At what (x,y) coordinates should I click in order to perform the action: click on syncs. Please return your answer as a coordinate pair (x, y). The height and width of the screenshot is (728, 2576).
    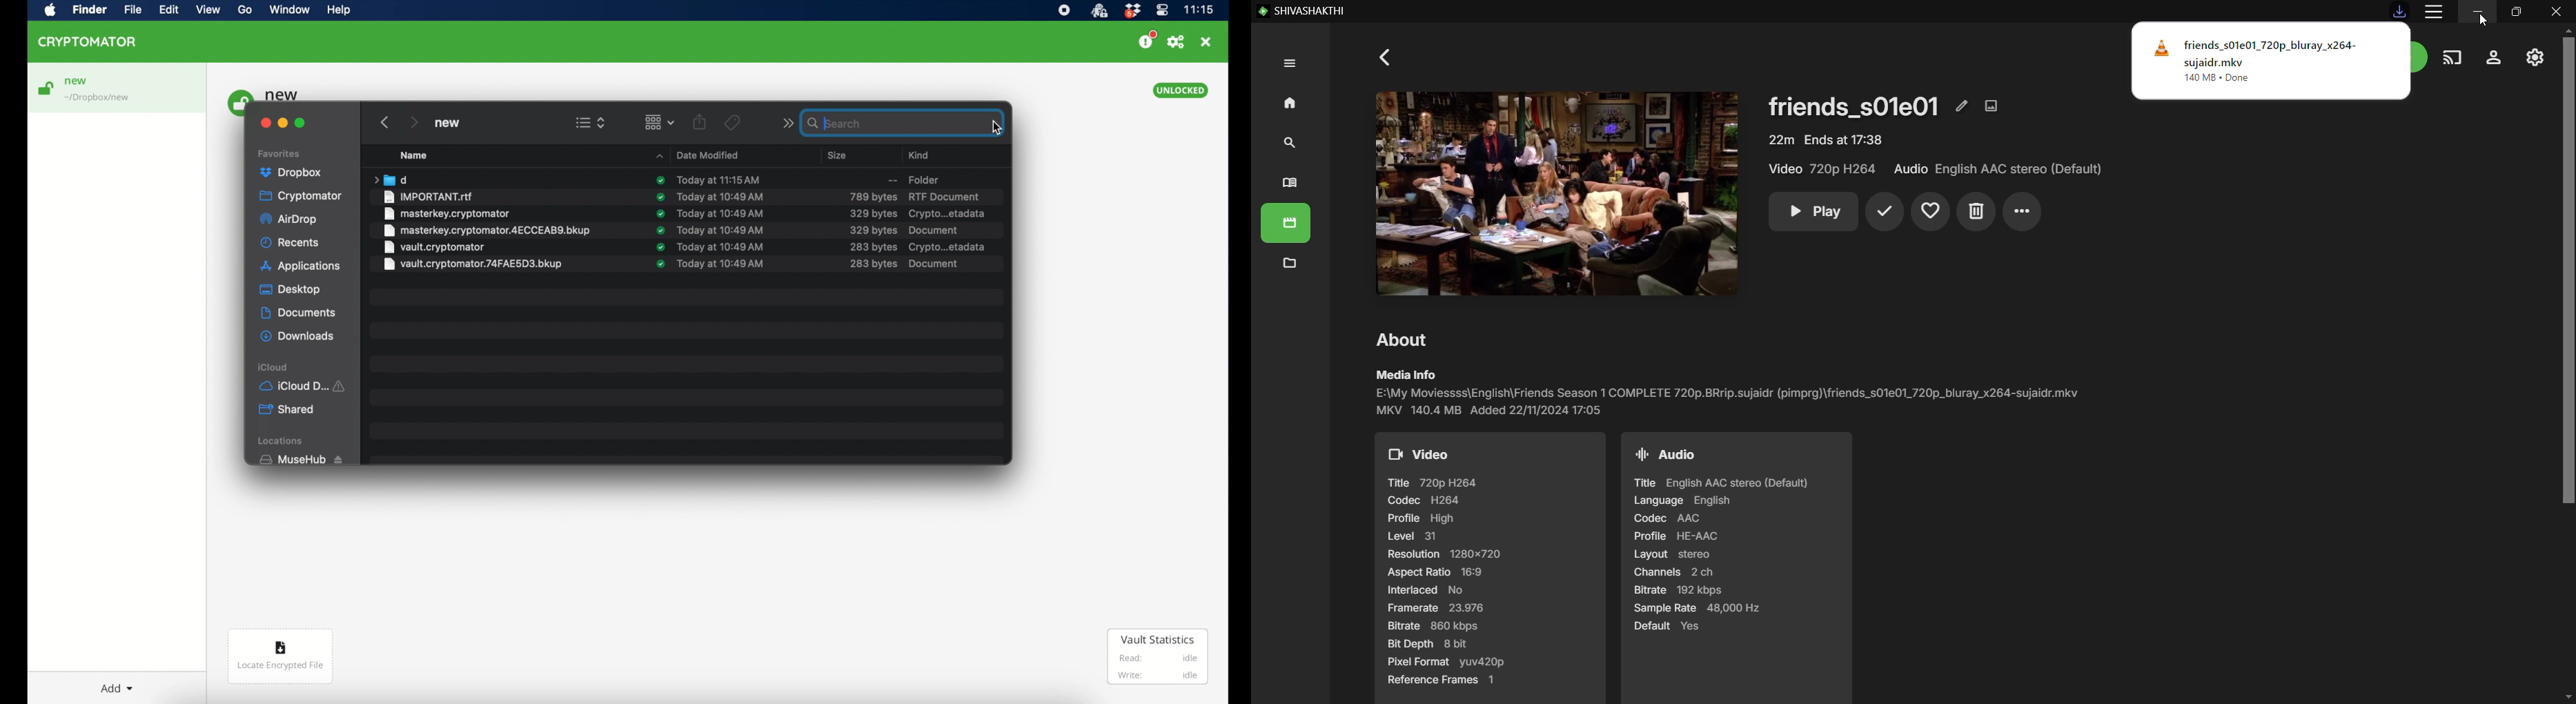
    Looking at the image, I should click on (661, 247).